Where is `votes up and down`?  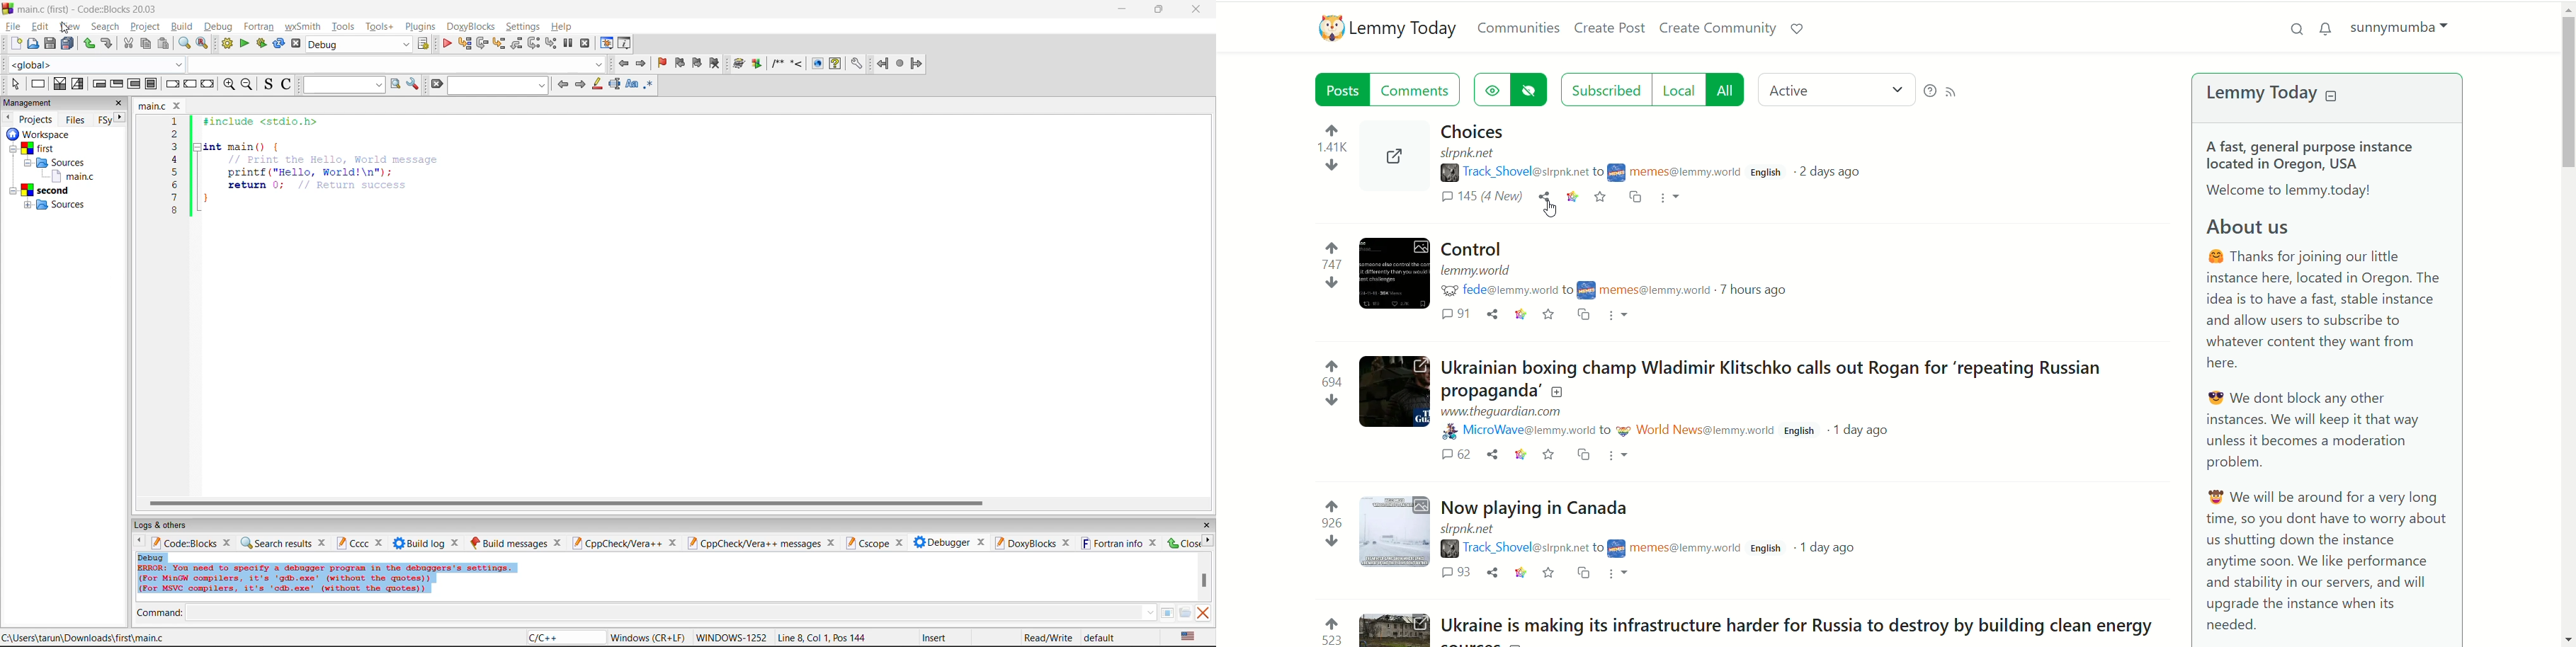
votes up and down is located at coordinates (1327, 630).